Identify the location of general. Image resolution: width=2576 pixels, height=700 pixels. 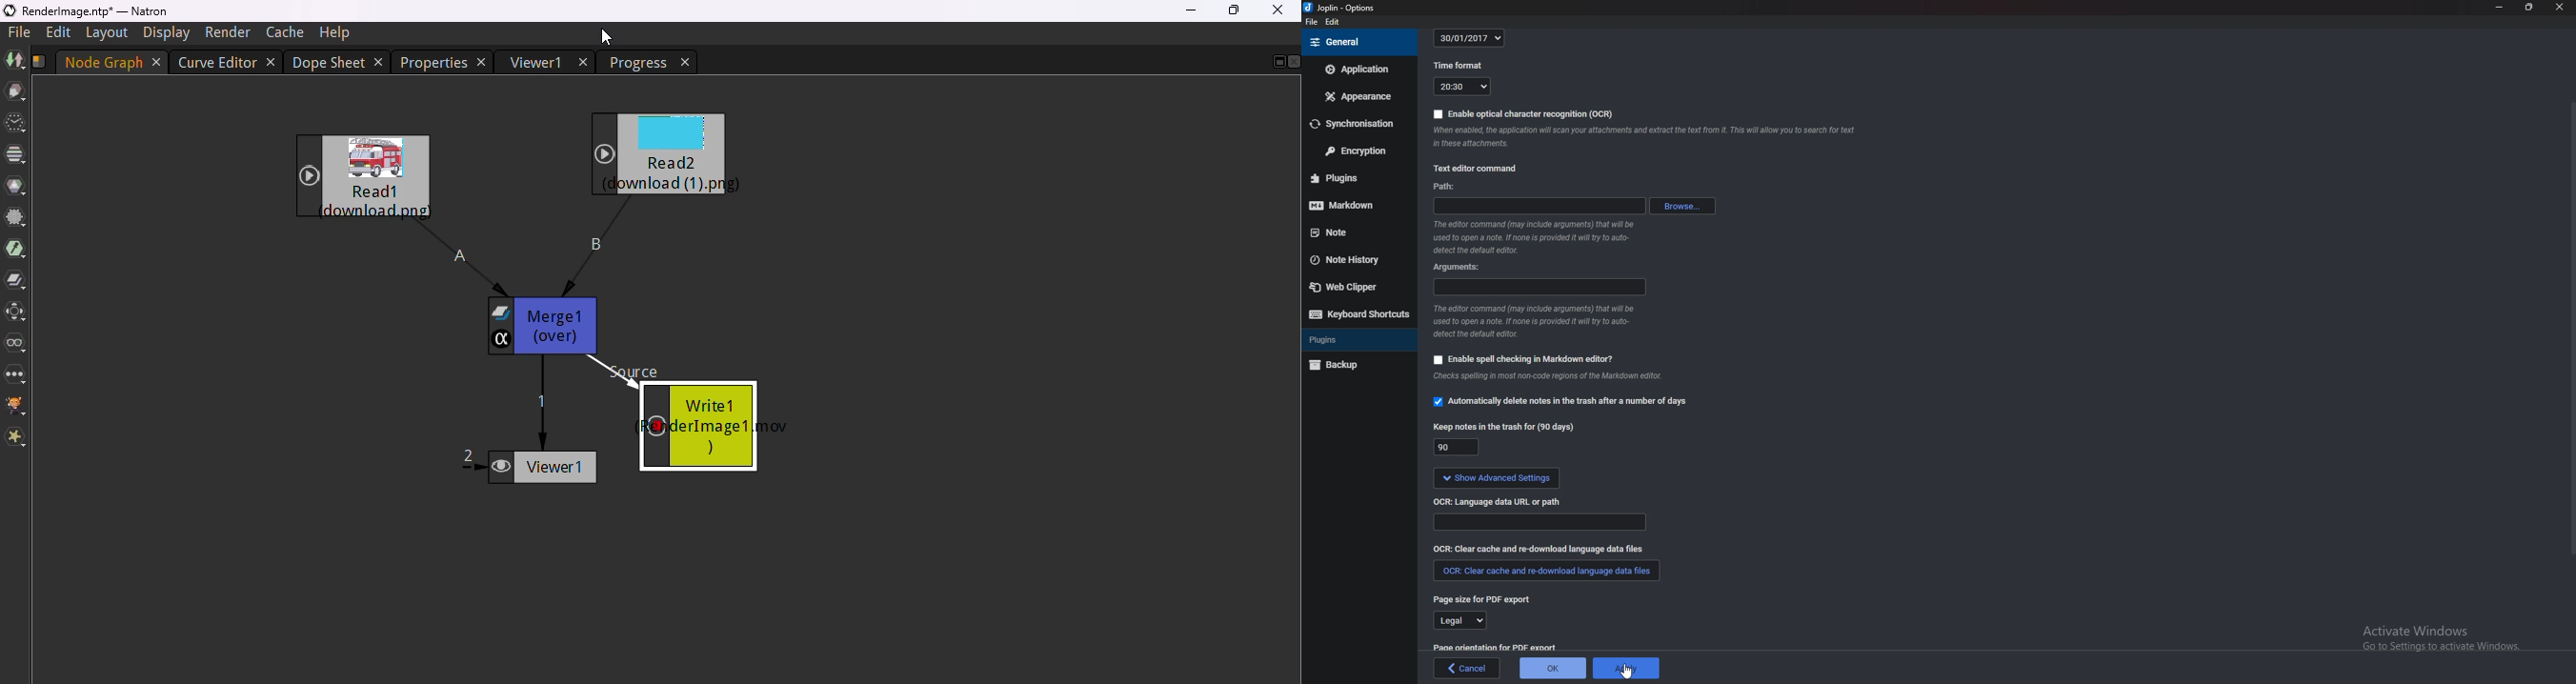
(1358, 41).